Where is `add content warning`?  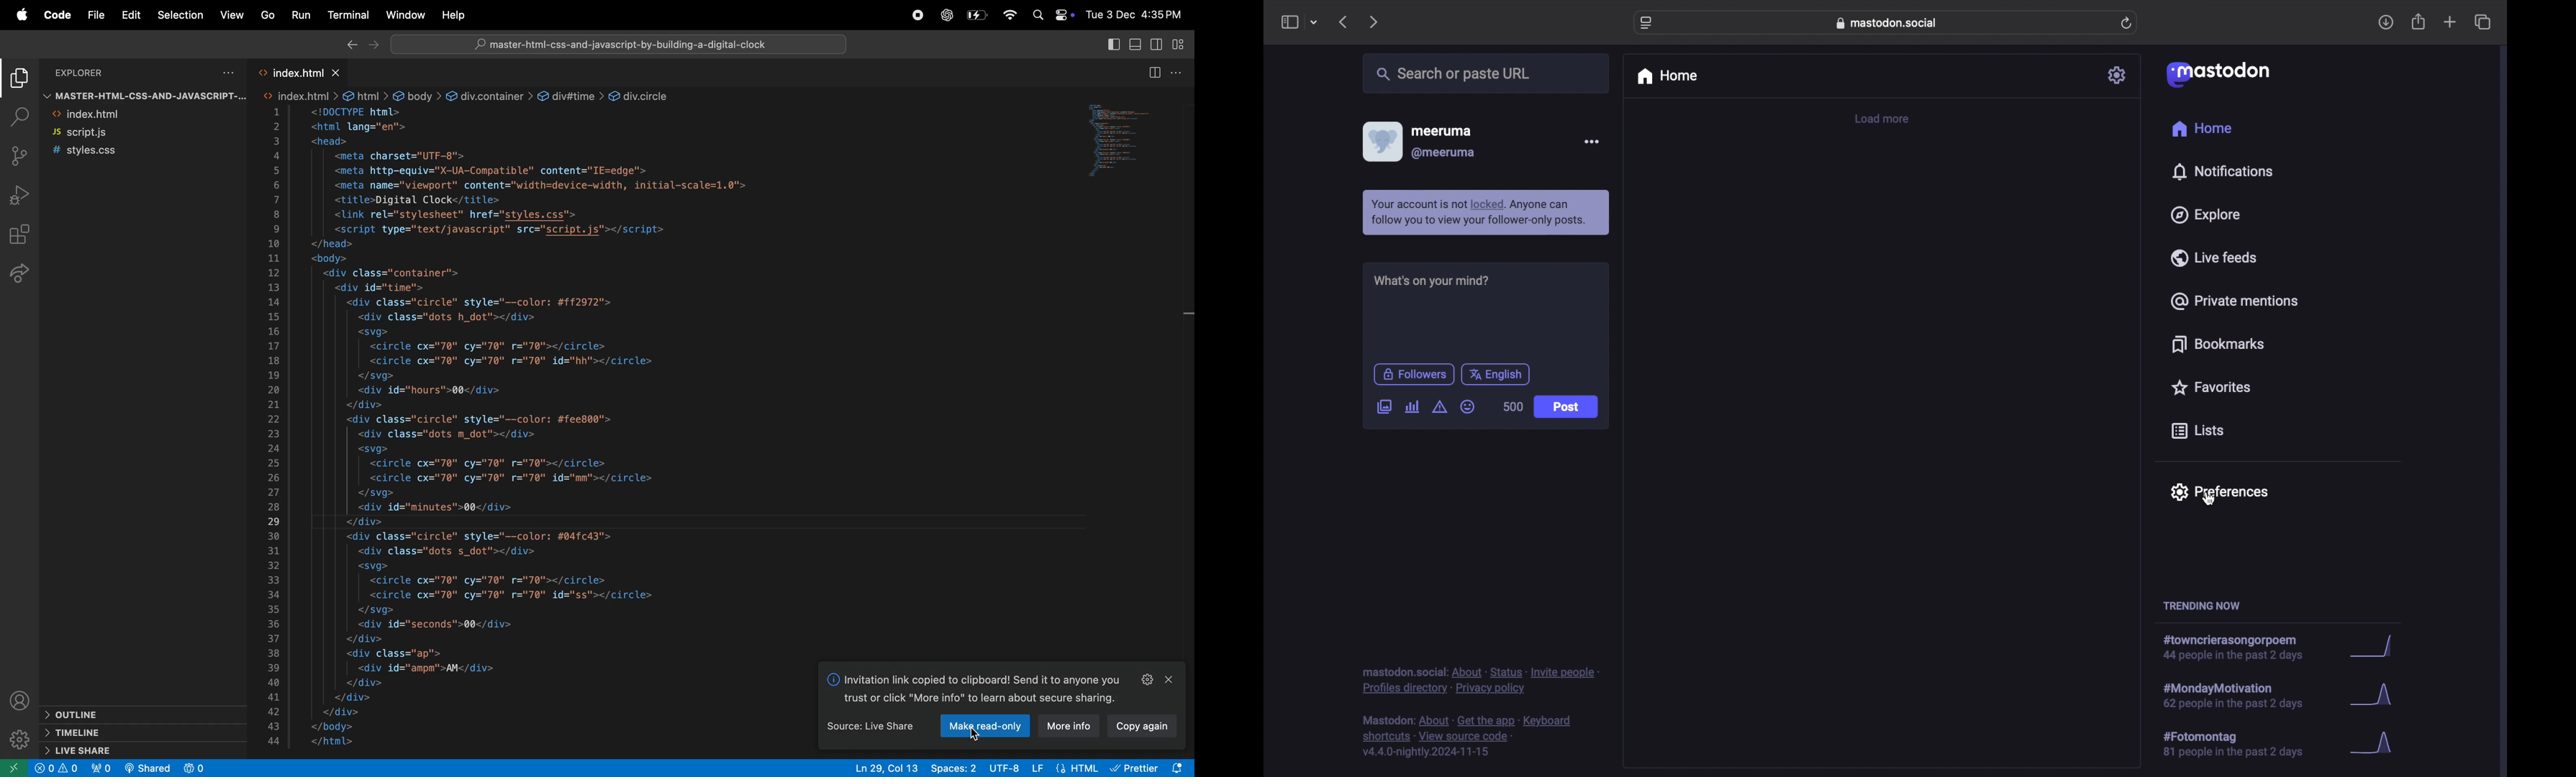 add content warning is located at coordinates (1440, 406).